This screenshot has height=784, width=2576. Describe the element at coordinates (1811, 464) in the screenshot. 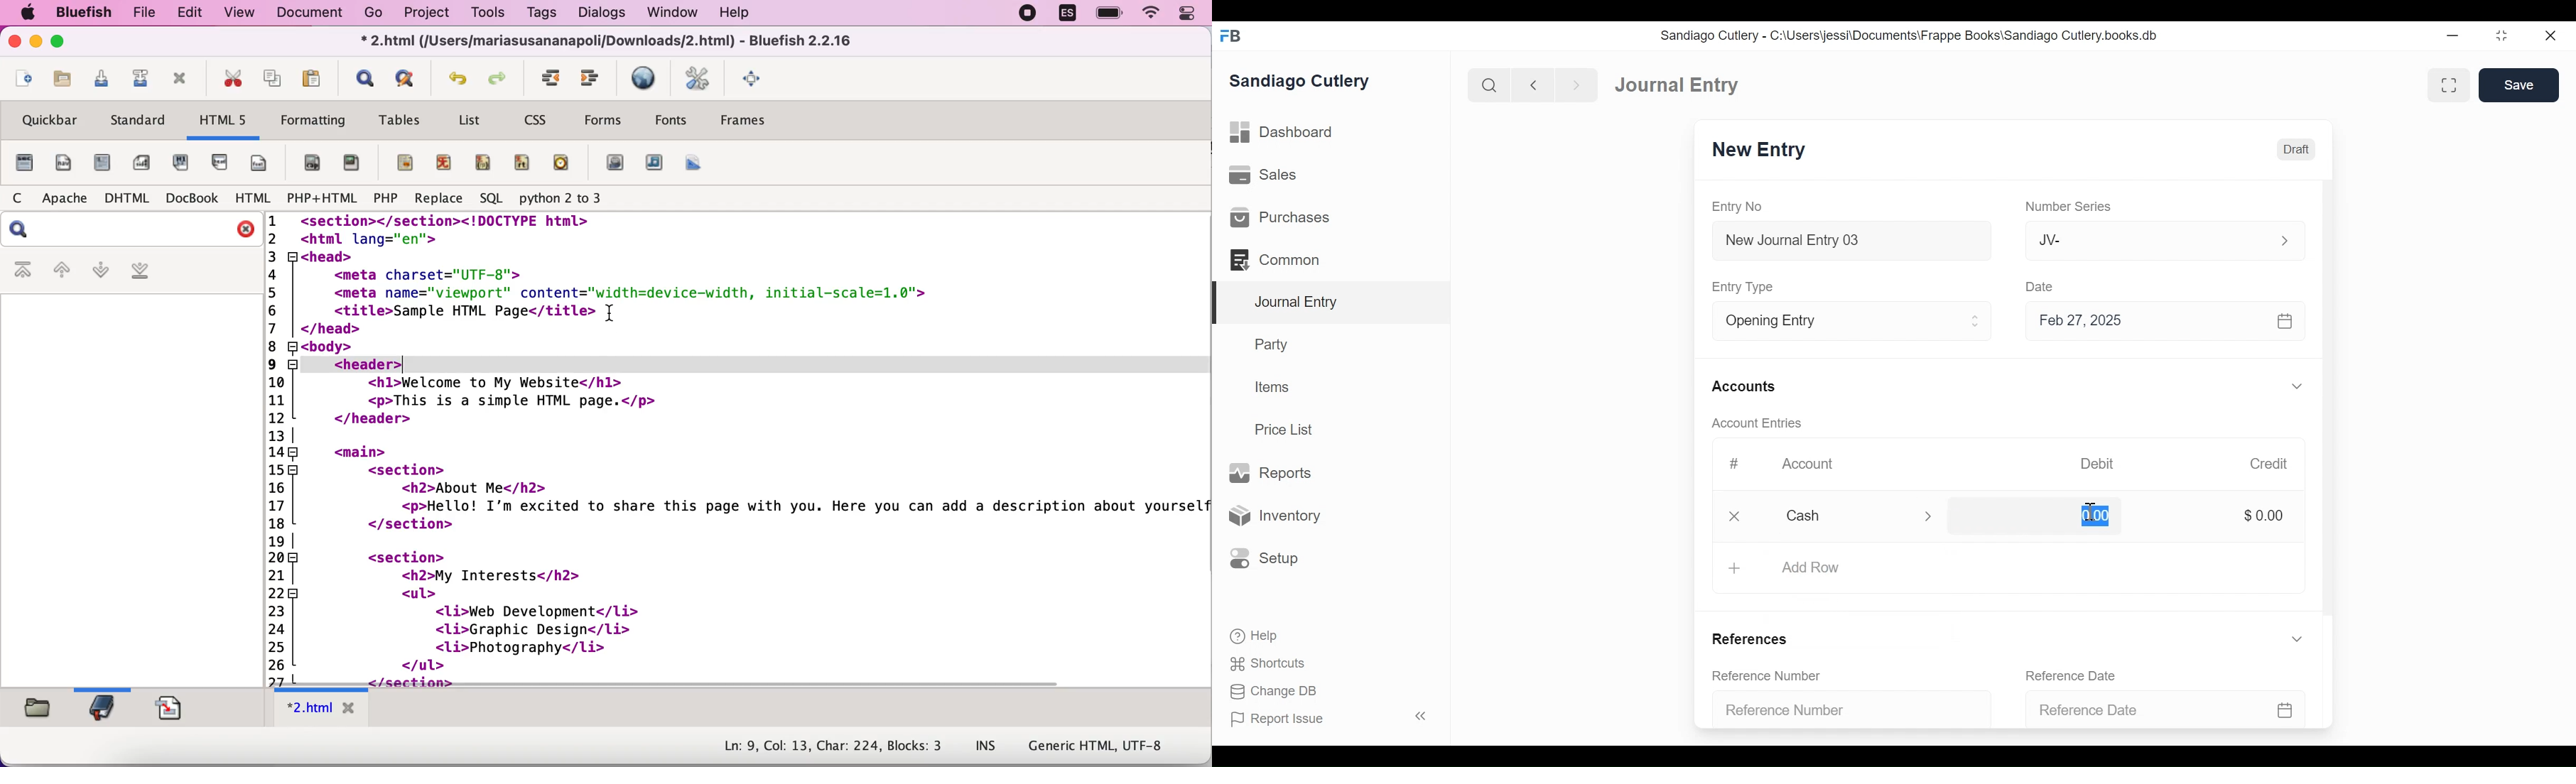

I see `Account` at that location.